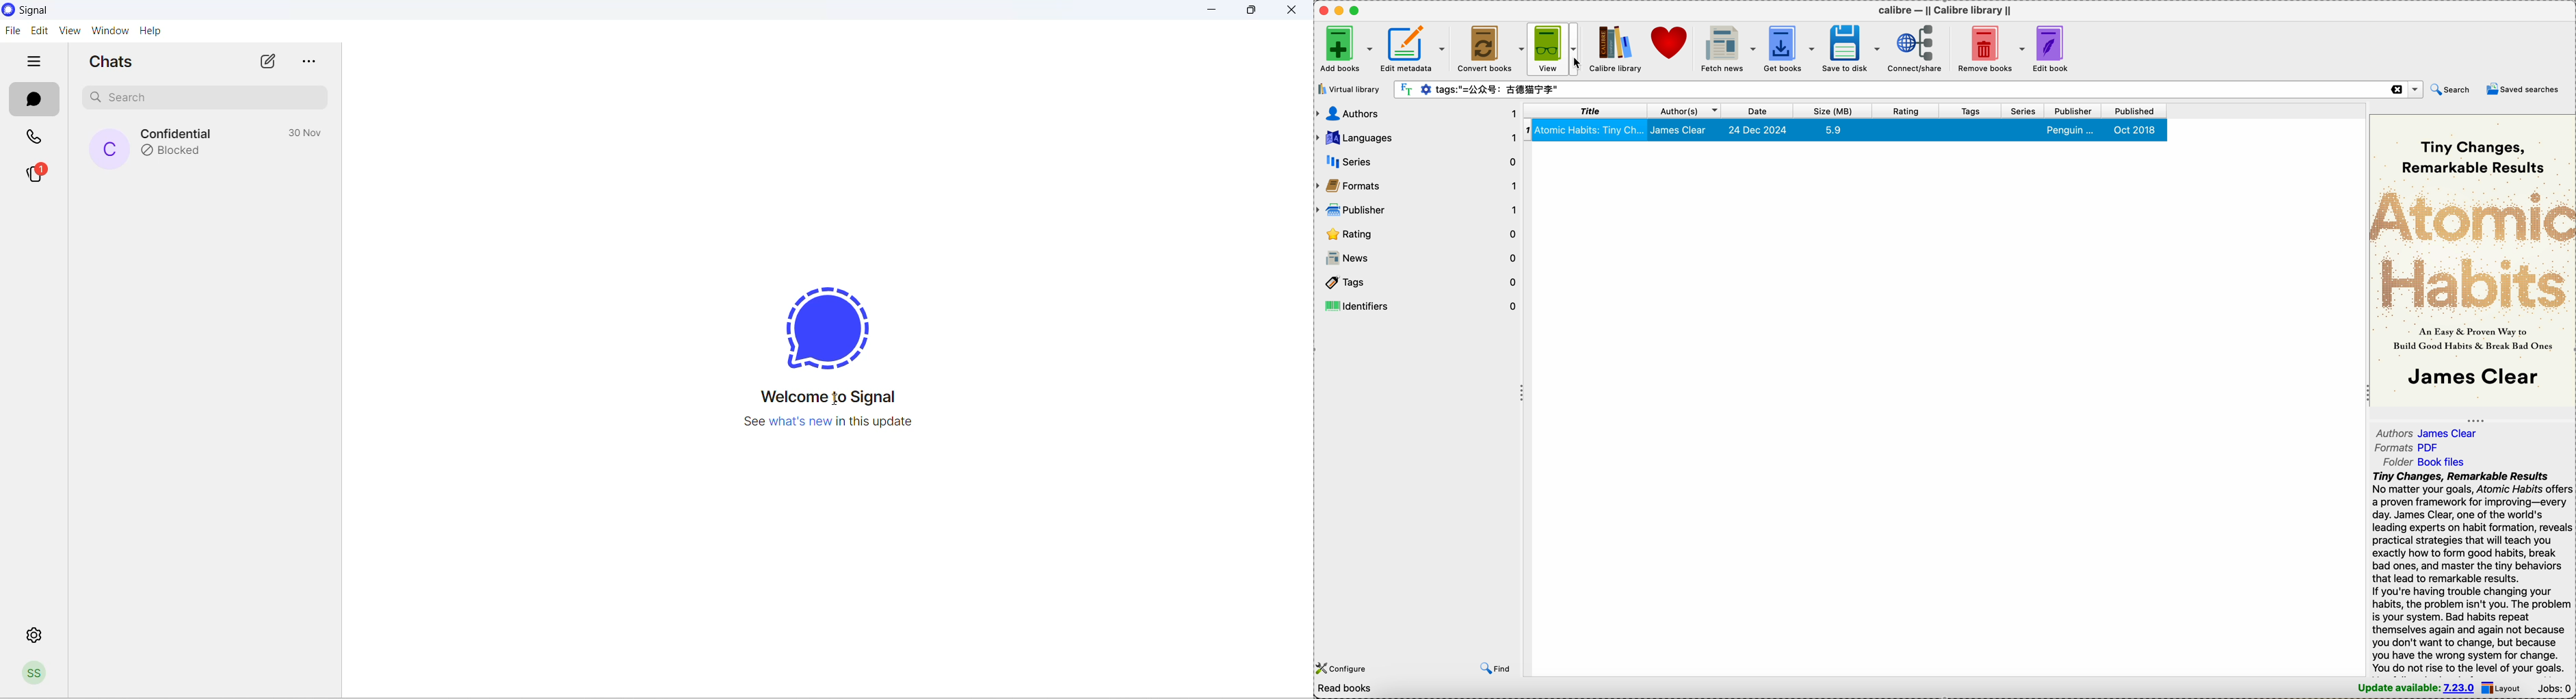 The height and width of the screenshot is (700, 2576). What do you see at coordinates (1688, 112) in the screenshot?
I see `author(s)` at bounding box center [1688, 112].